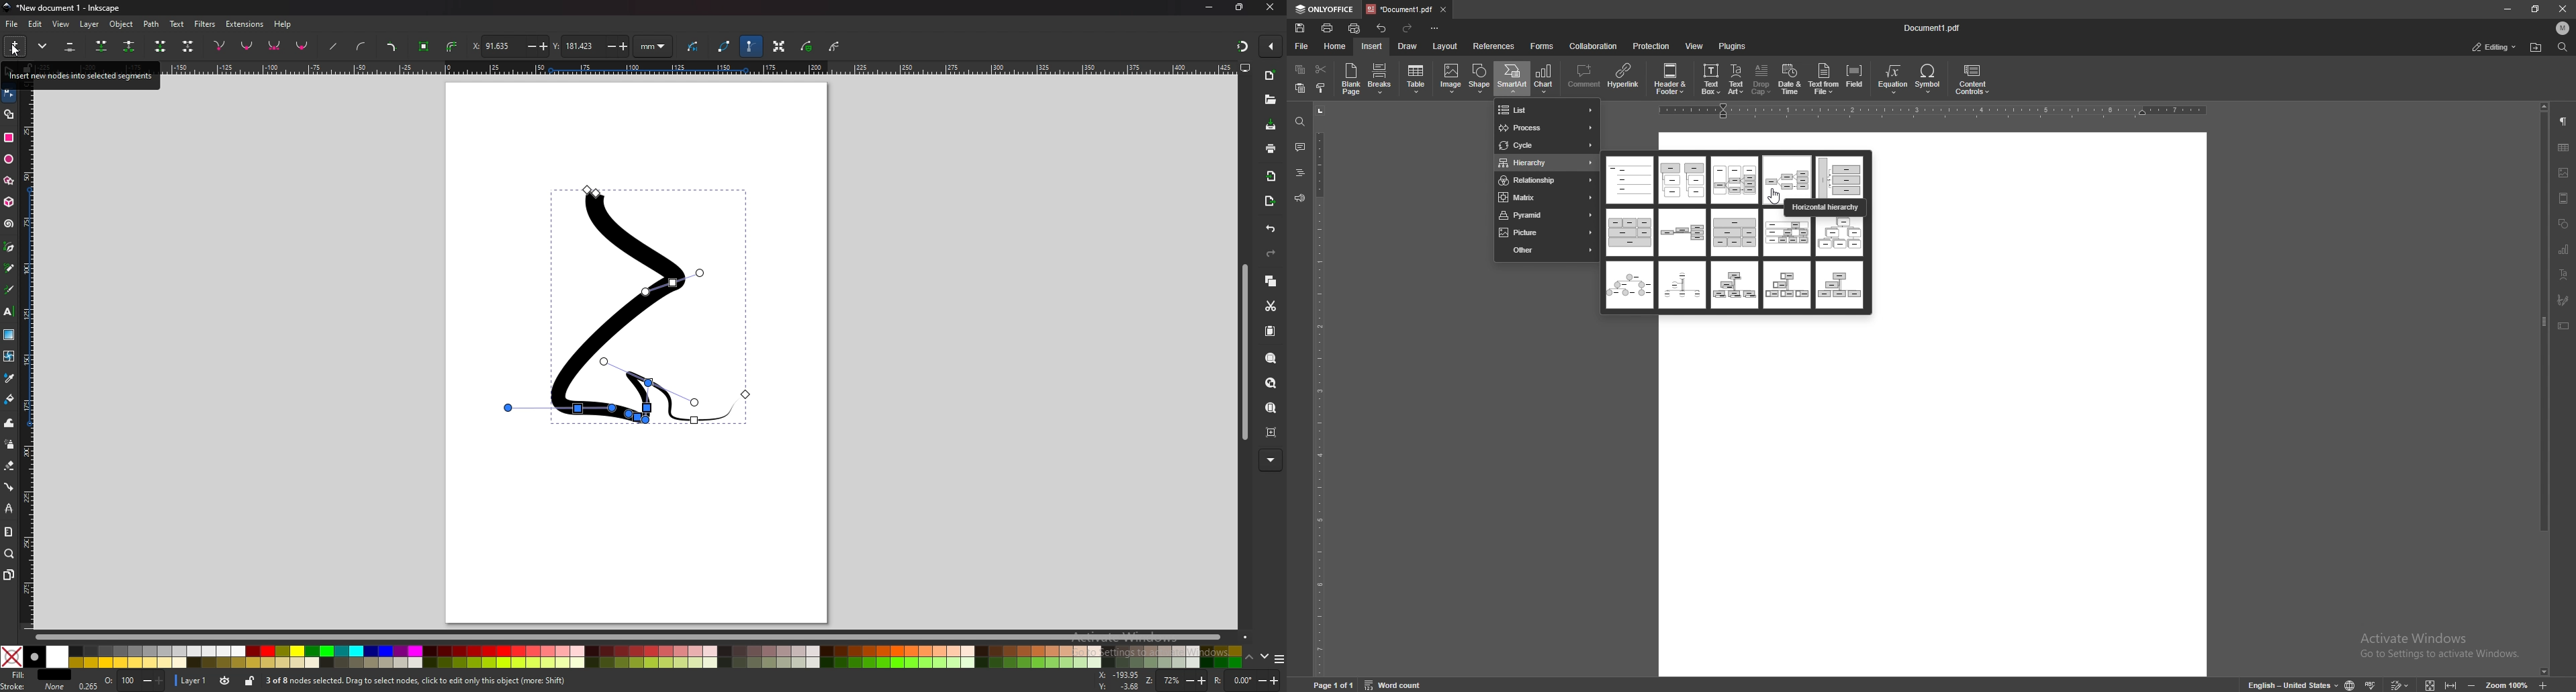  What do you see at coordinates (1176, 681) in the screenshot?
I see `zoom` at bounding box center [1176, 681].